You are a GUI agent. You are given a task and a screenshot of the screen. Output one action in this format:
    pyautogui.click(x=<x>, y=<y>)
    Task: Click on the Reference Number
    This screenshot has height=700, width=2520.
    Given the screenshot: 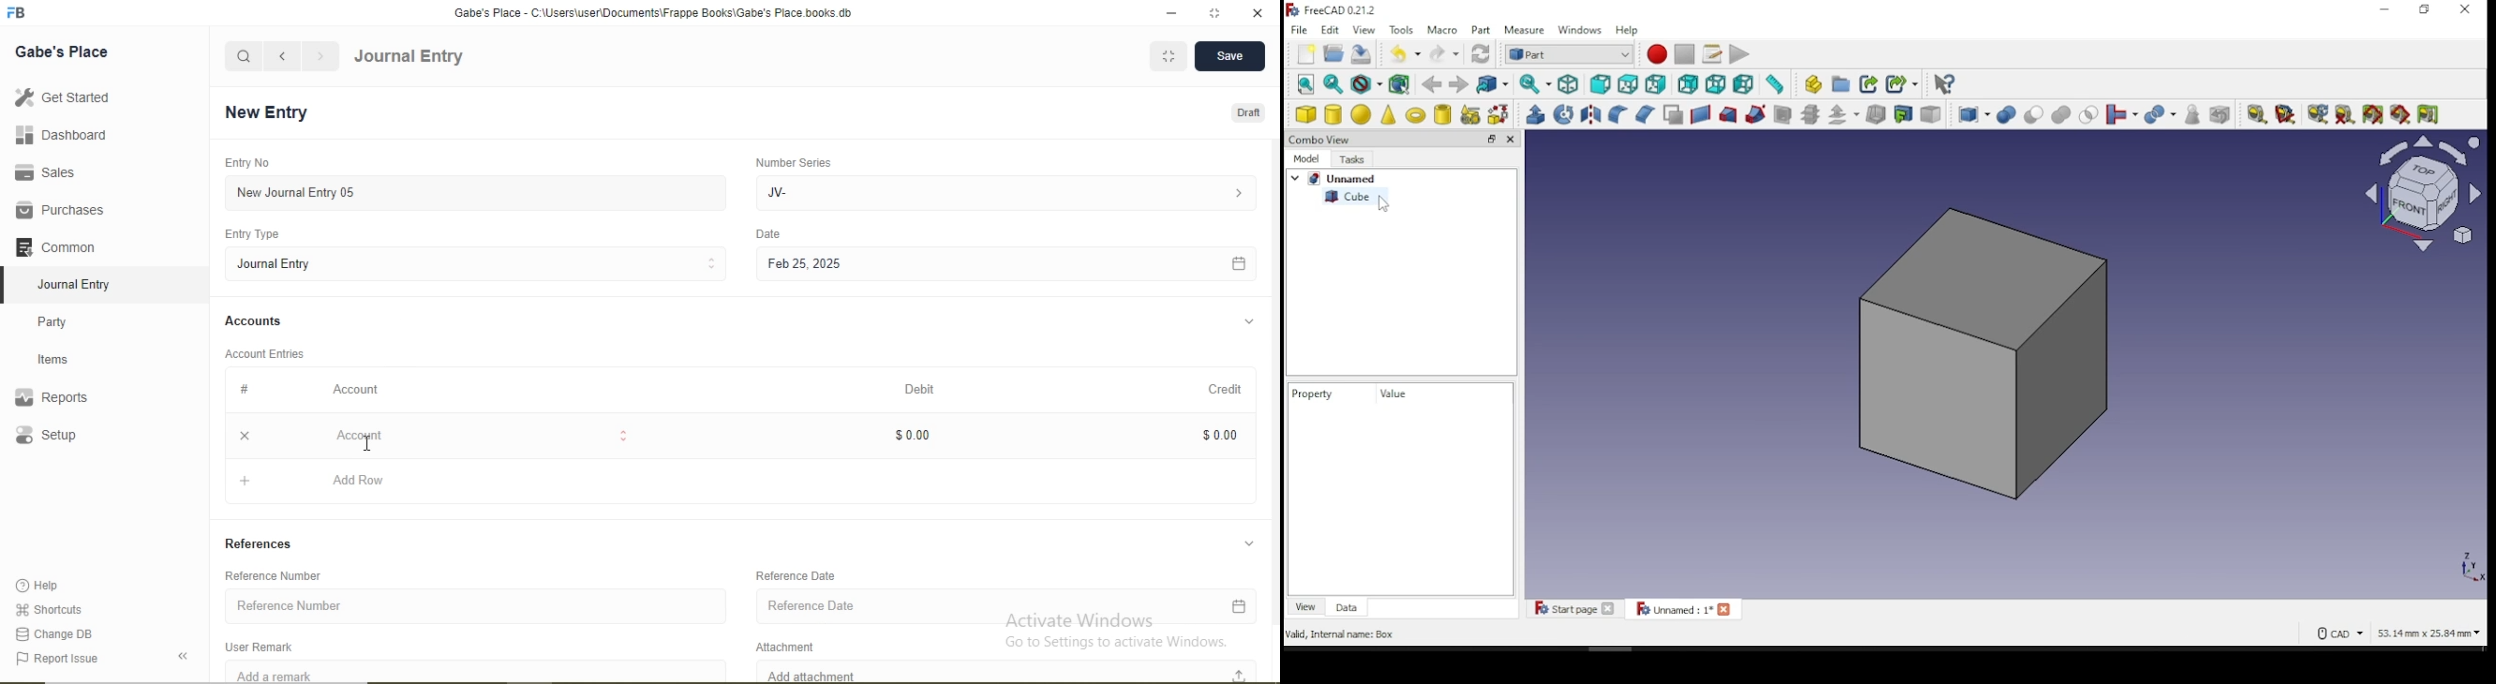 What is the action you would take?
    pyautogui.click(x=281, y=575)
    